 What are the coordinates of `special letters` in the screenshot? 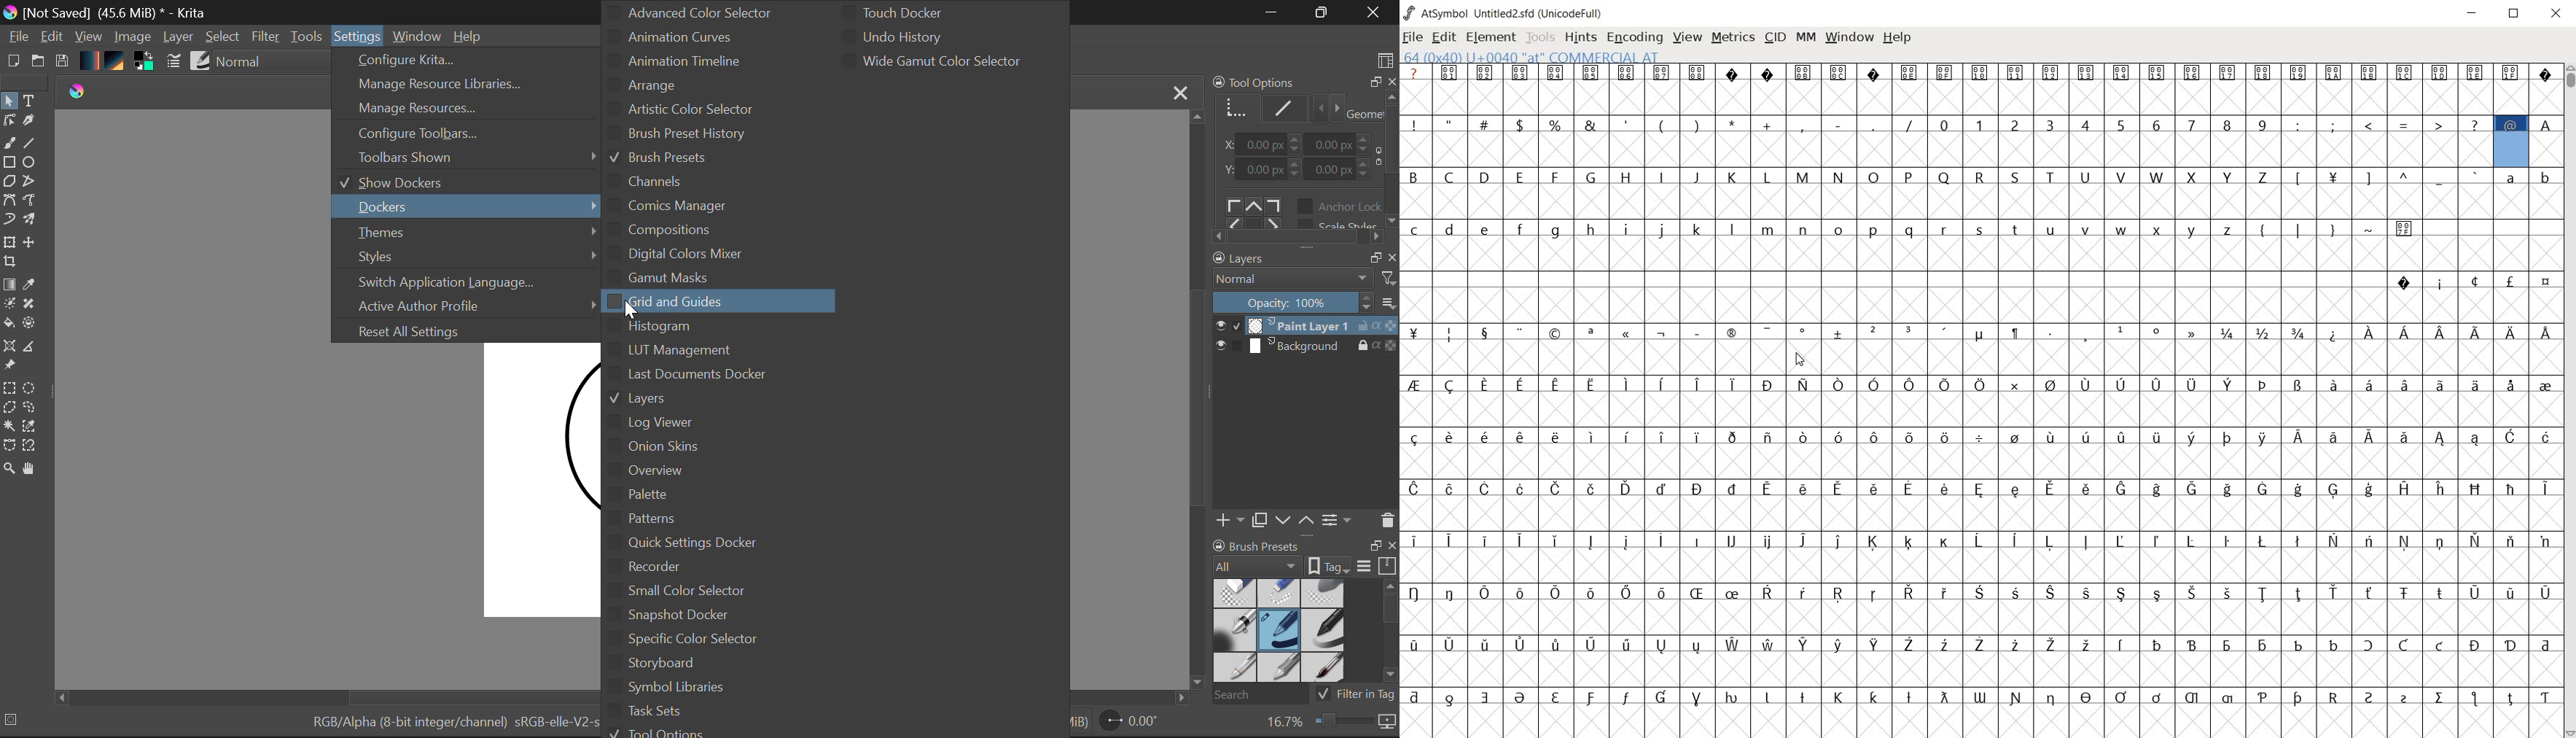 It's located at (1981, 643).